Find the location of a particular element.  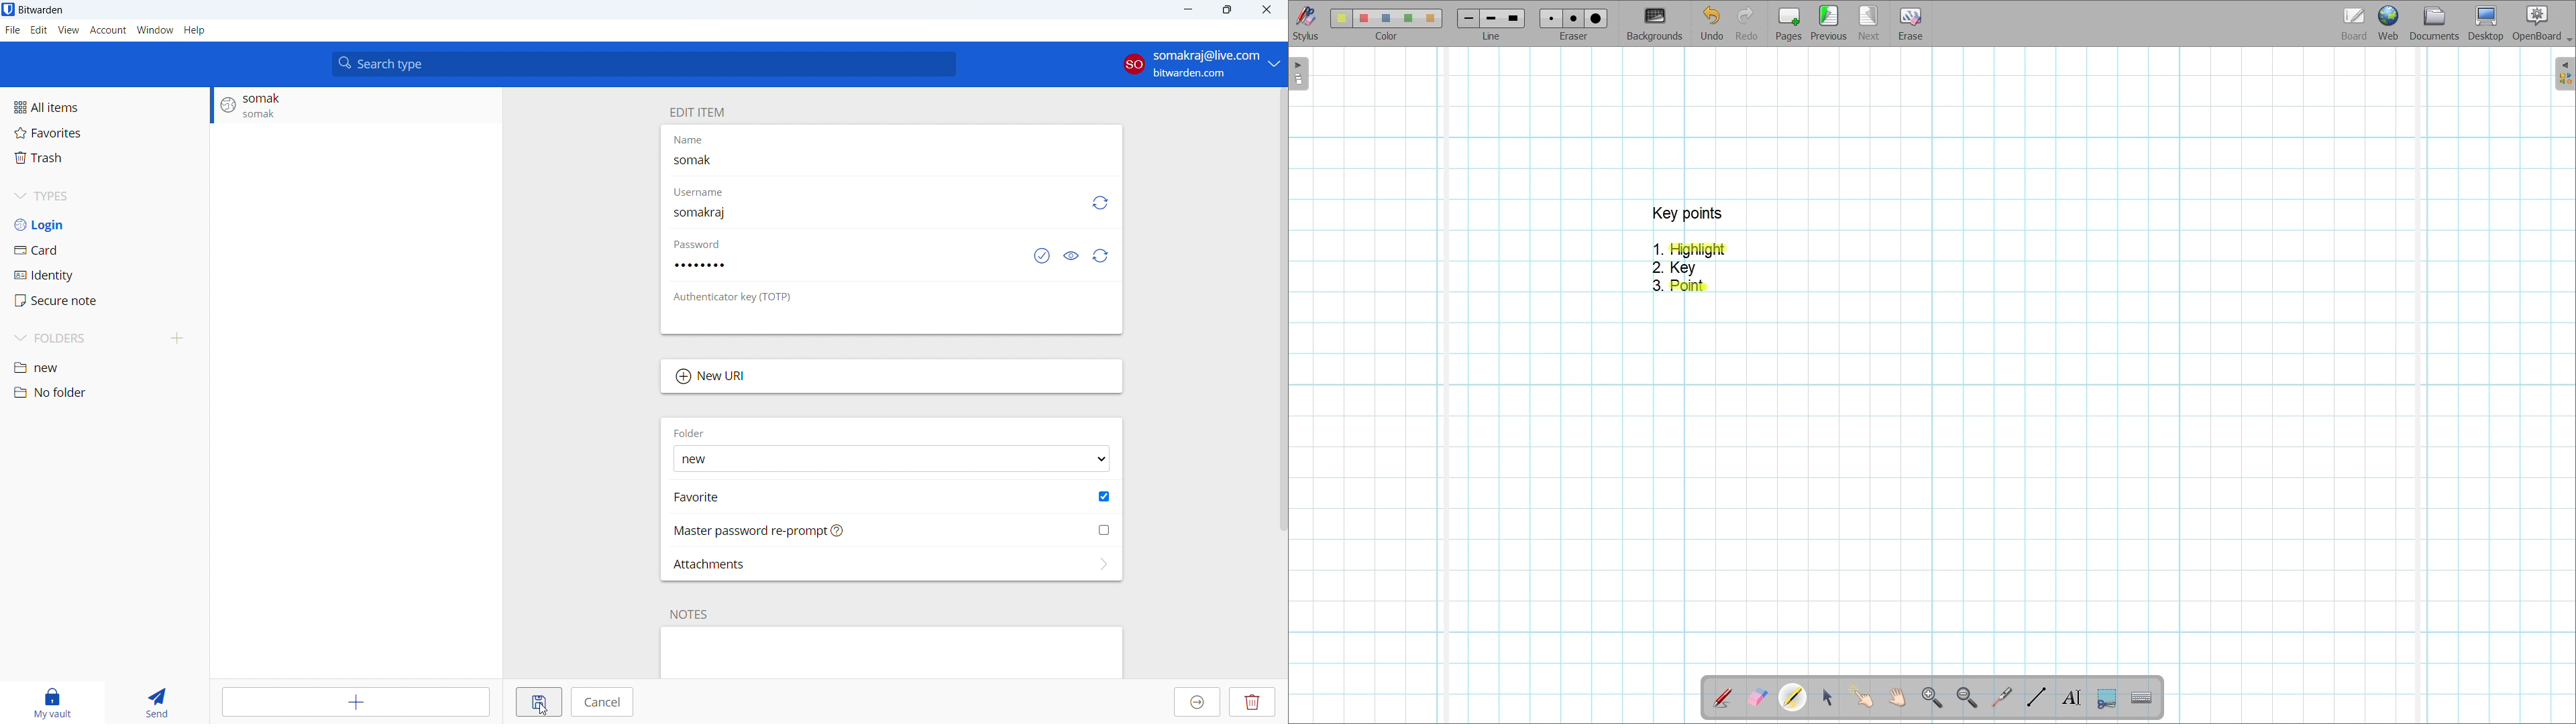

save is located at coordinates (539, 703).